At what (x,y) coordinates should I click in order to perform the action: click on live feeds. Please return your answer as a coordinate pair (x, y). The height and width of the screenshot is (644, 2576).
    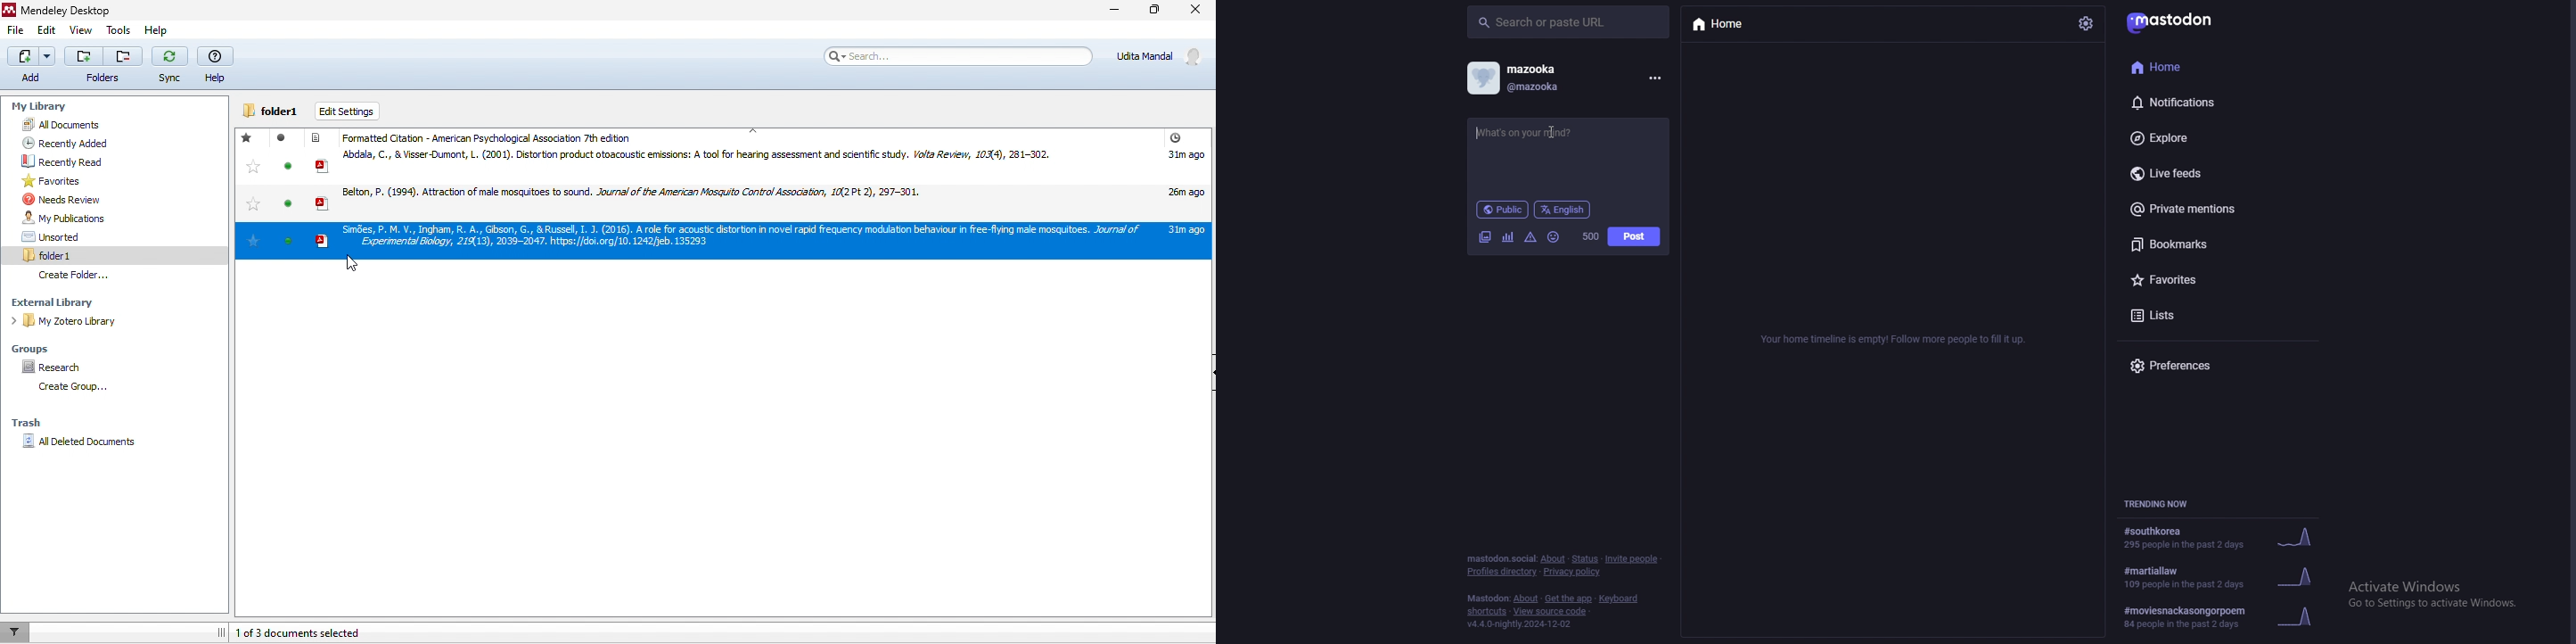
    Looking at the image, I should click on (2198, 172).